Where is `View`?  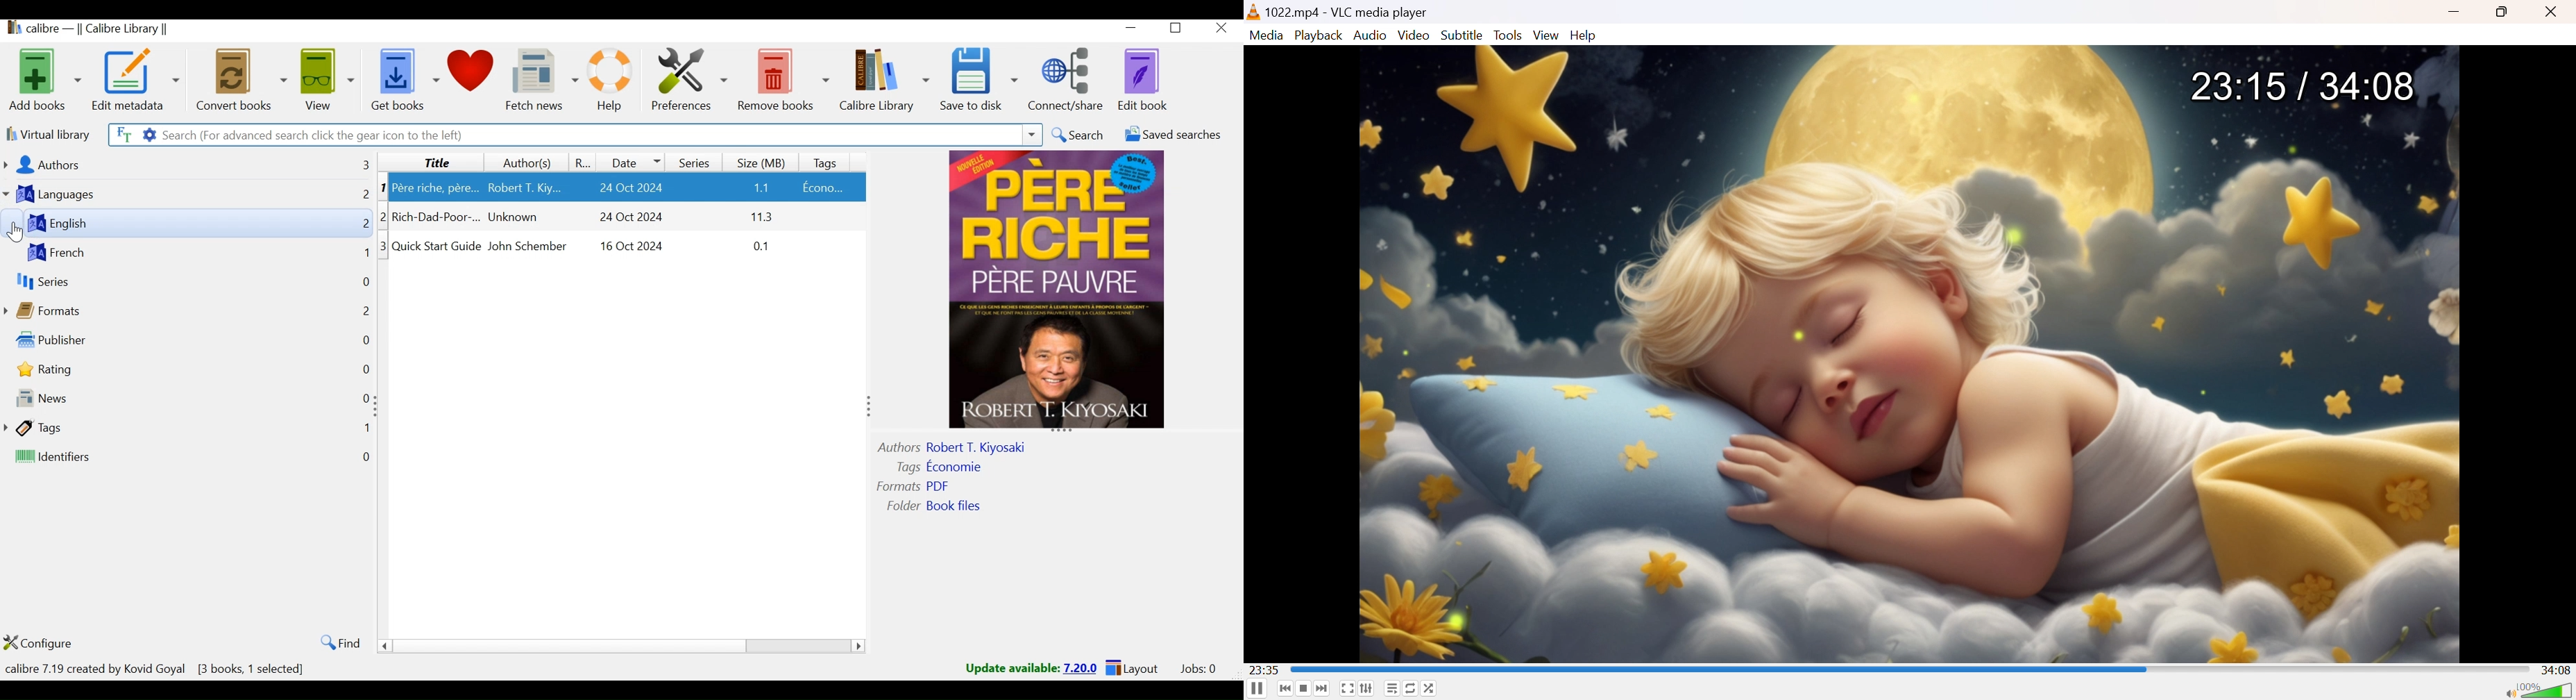
View is located at coordinates (328, 79).